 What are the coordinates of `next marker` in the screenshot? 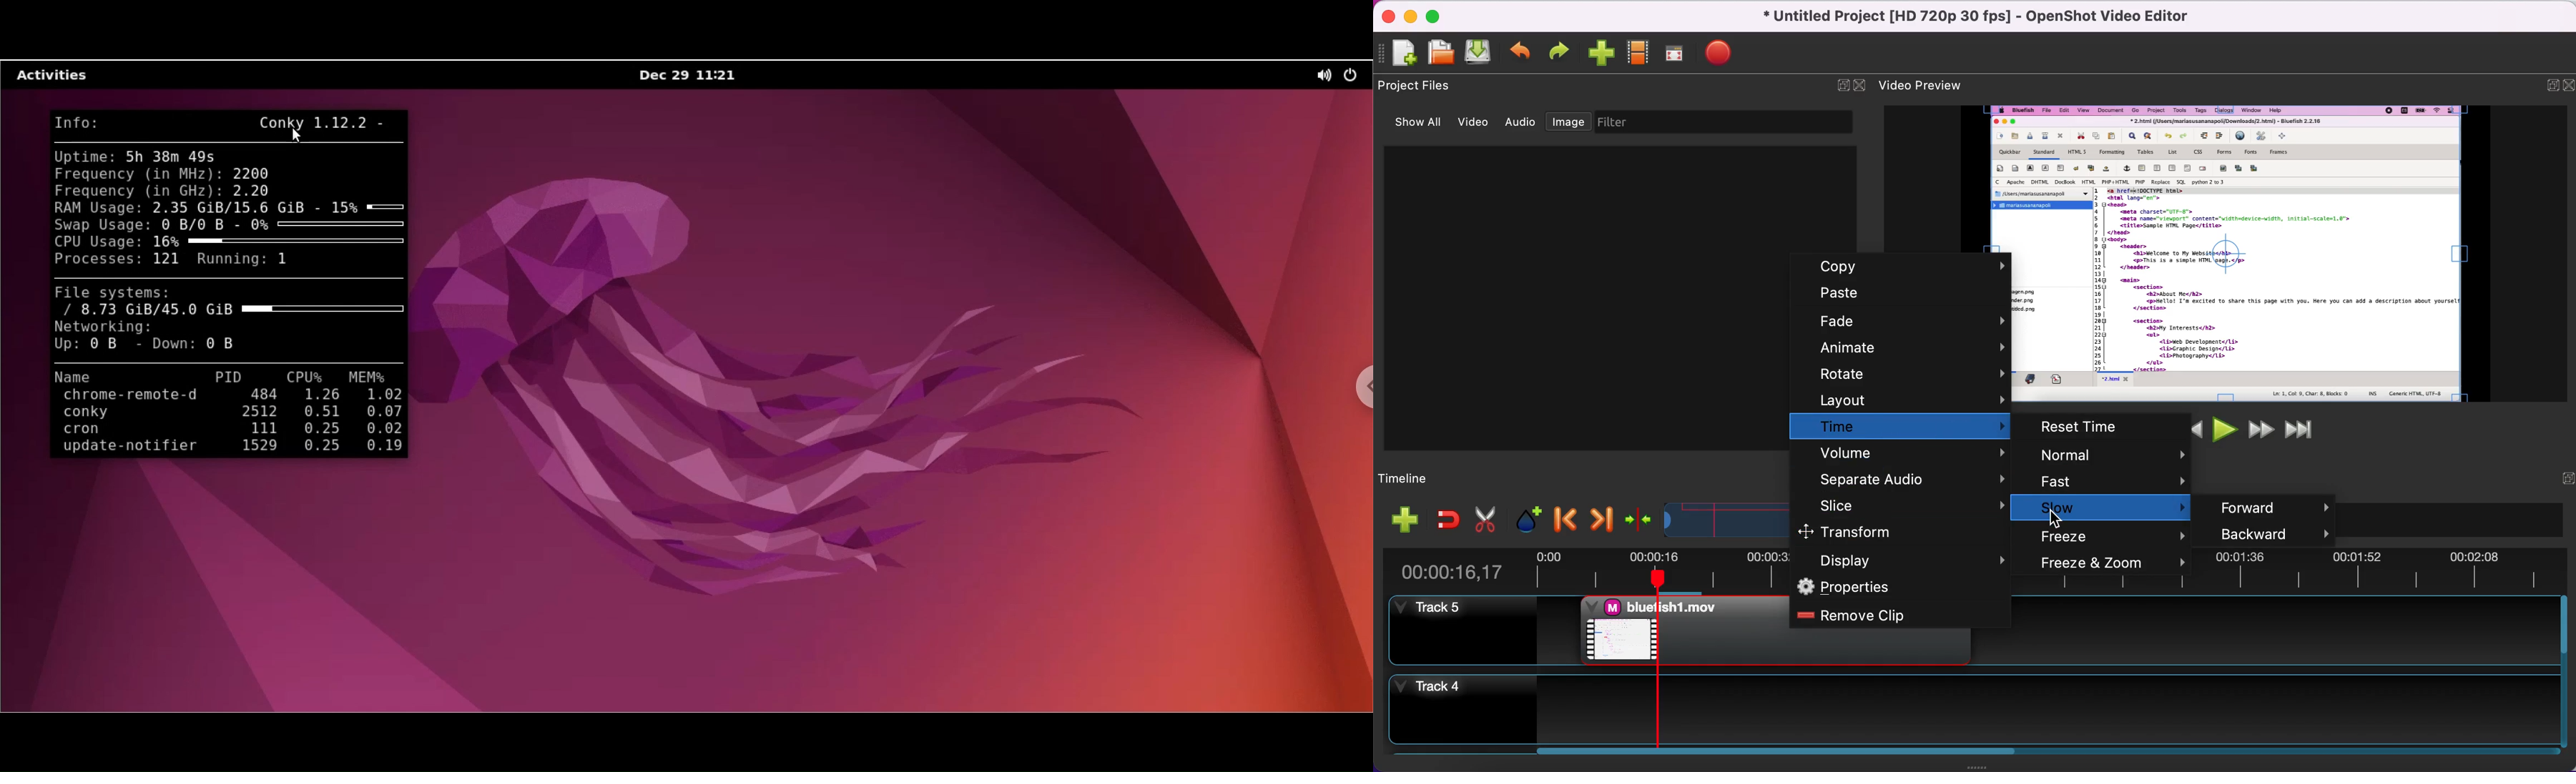 It's located at (1598, 517).